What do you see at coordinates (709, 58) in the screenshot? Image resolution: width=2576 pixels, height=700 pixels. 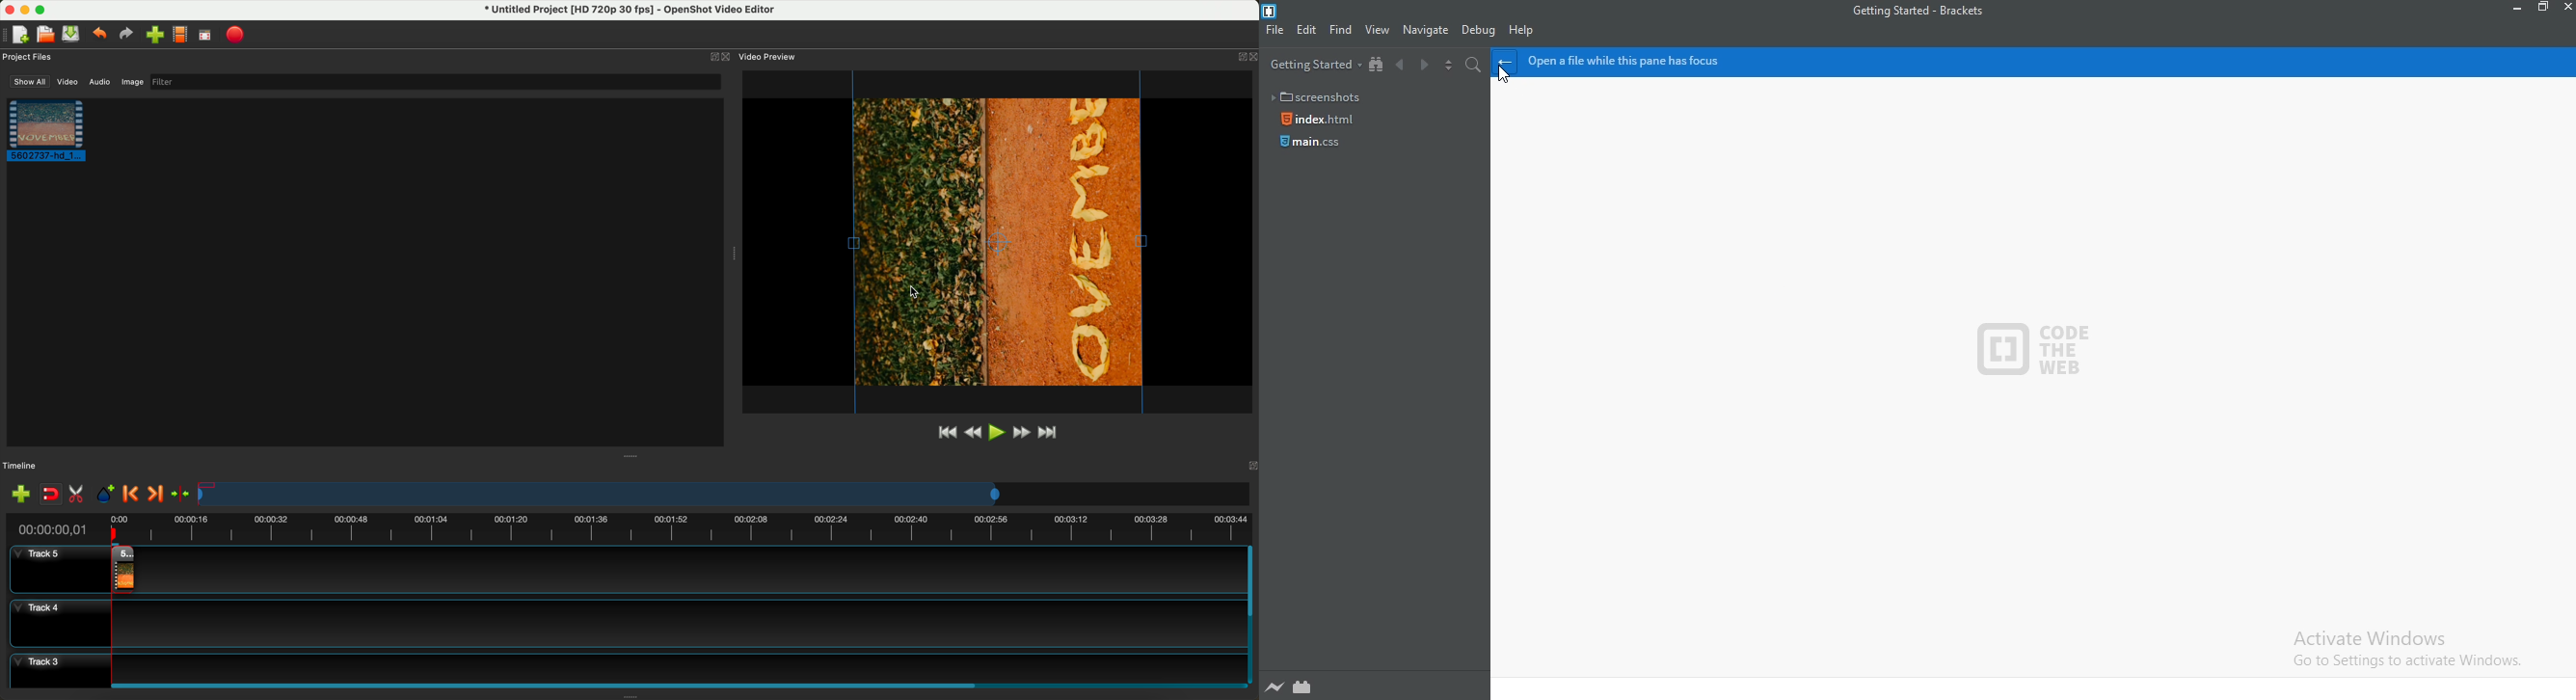 I see `minimize` at bounding box center [709, 58].